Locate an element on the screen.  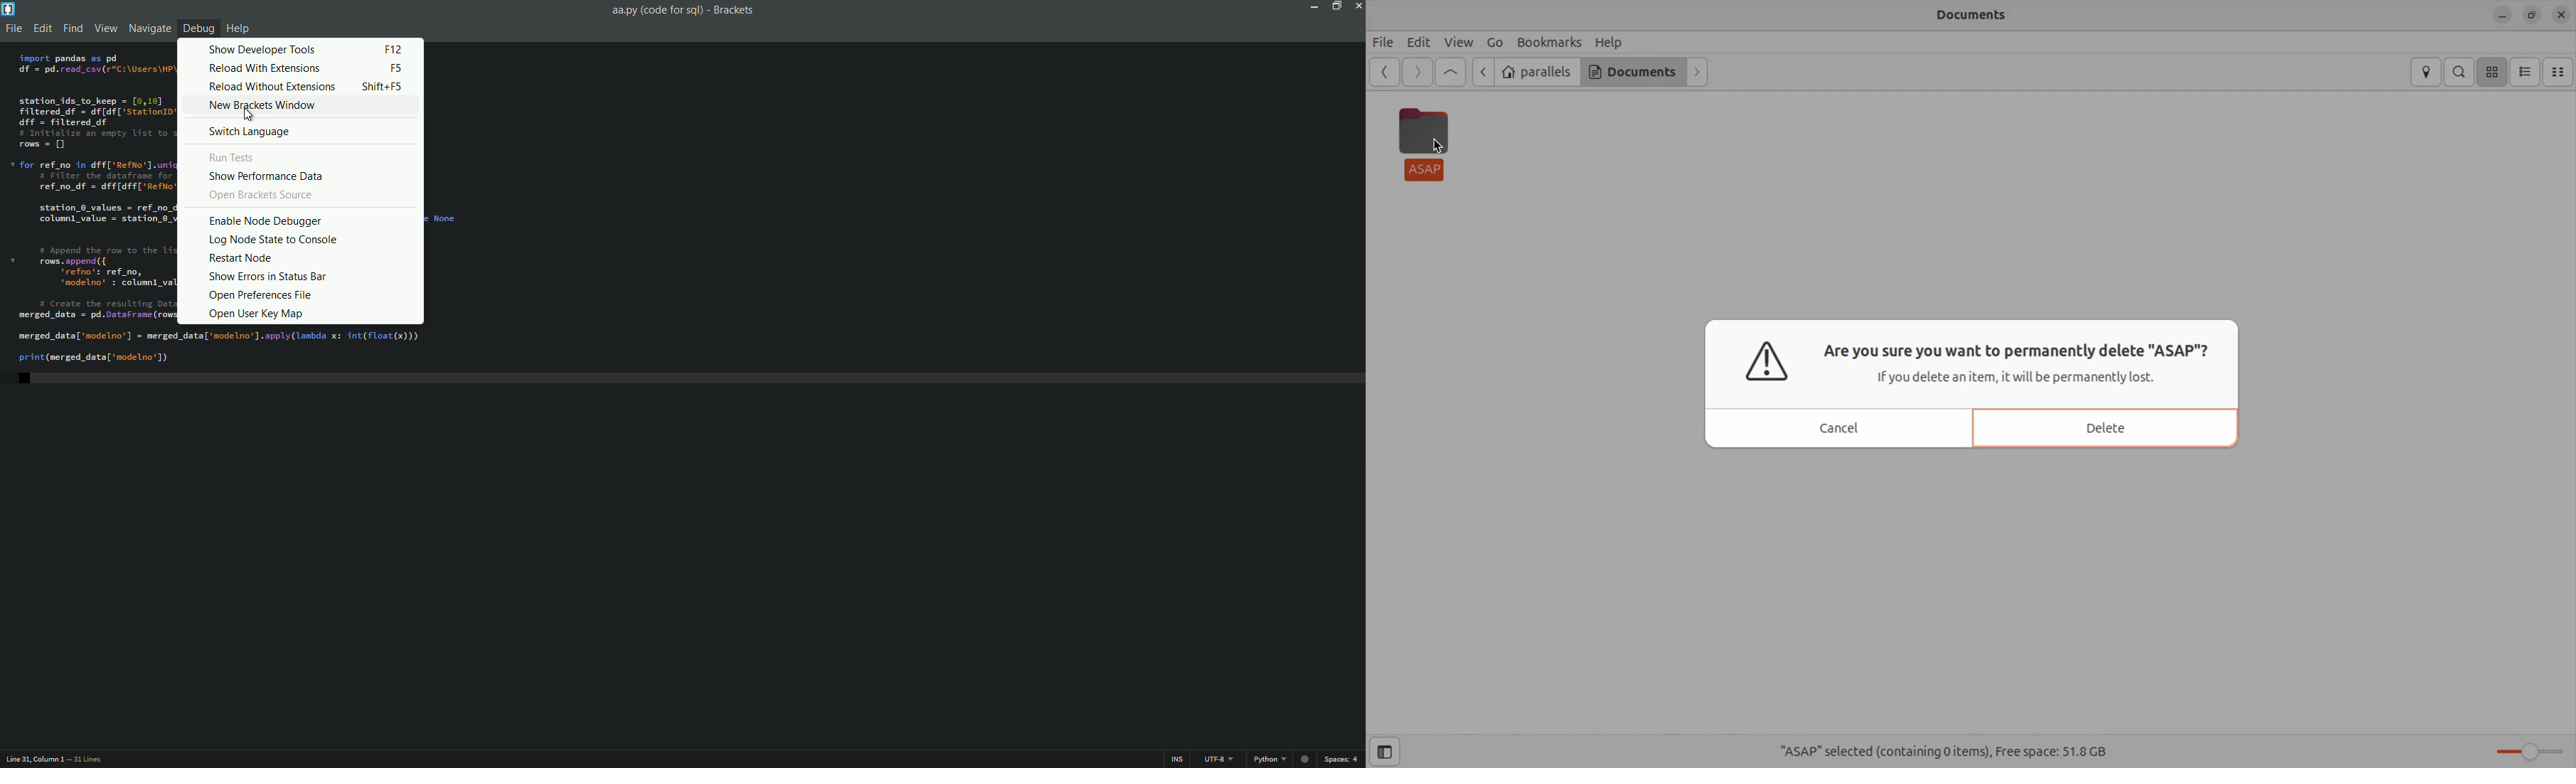
Debug menu is located at coordinates (196, 30).